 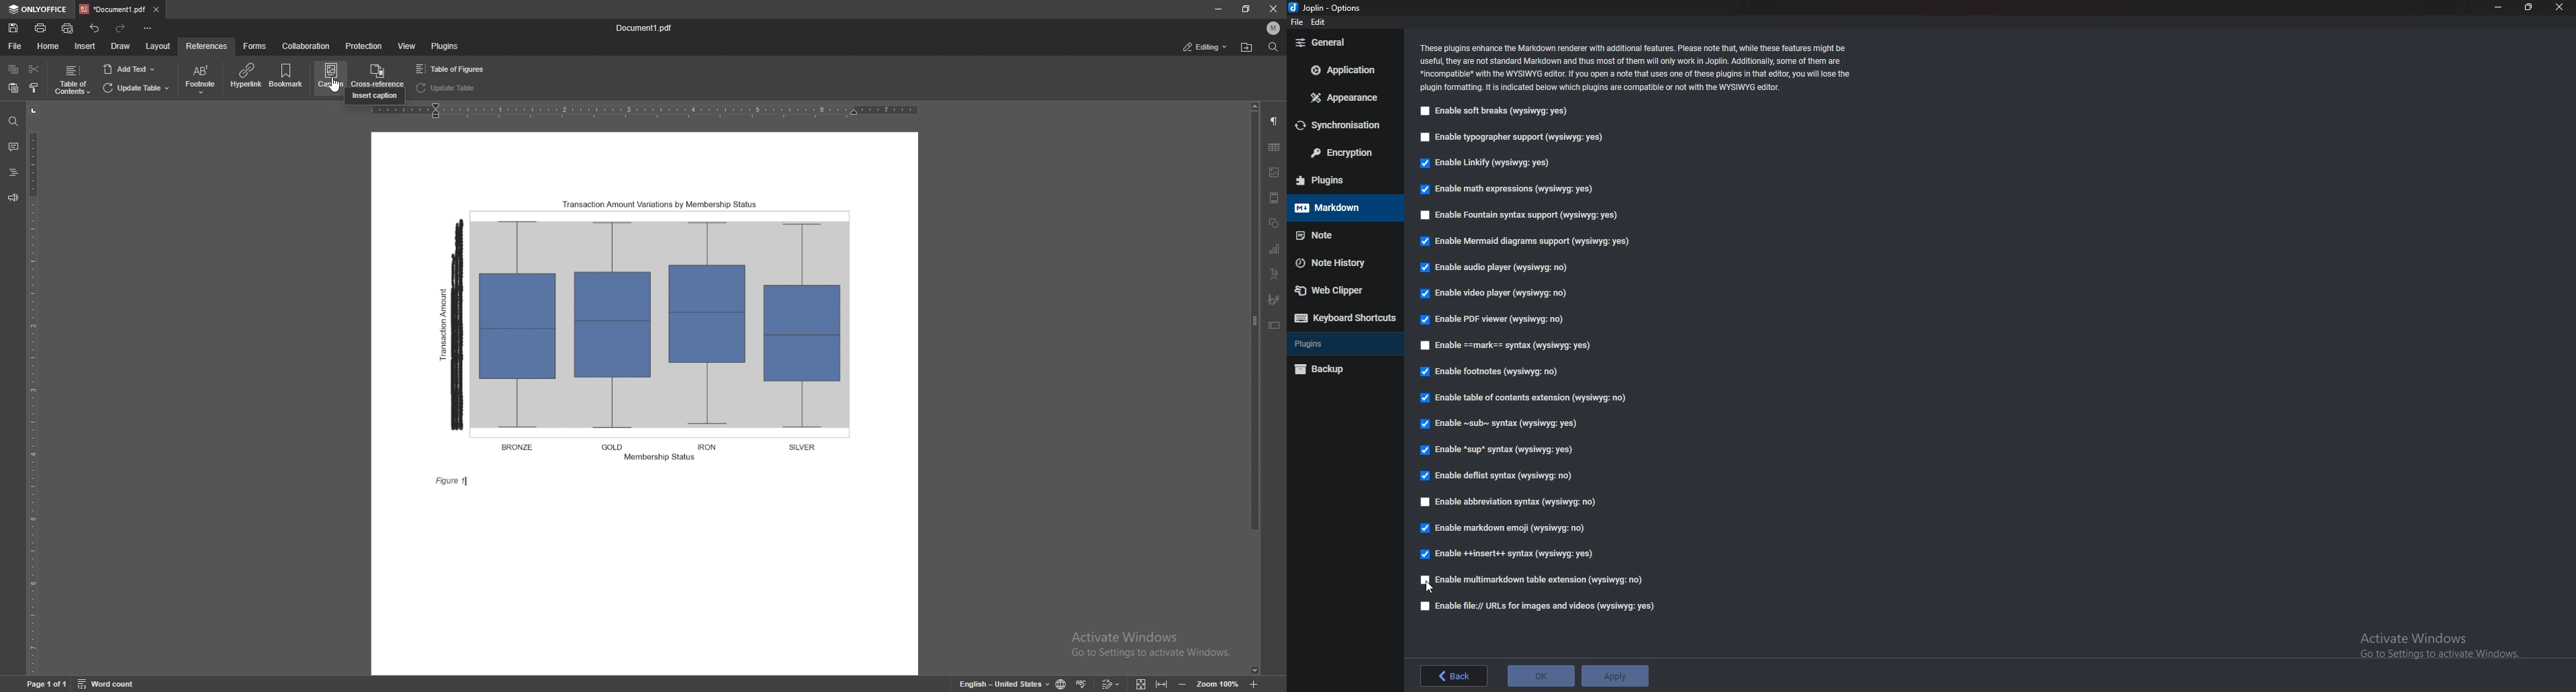 I want to click on enable deflist syntax, so click(x=1497, y=476).